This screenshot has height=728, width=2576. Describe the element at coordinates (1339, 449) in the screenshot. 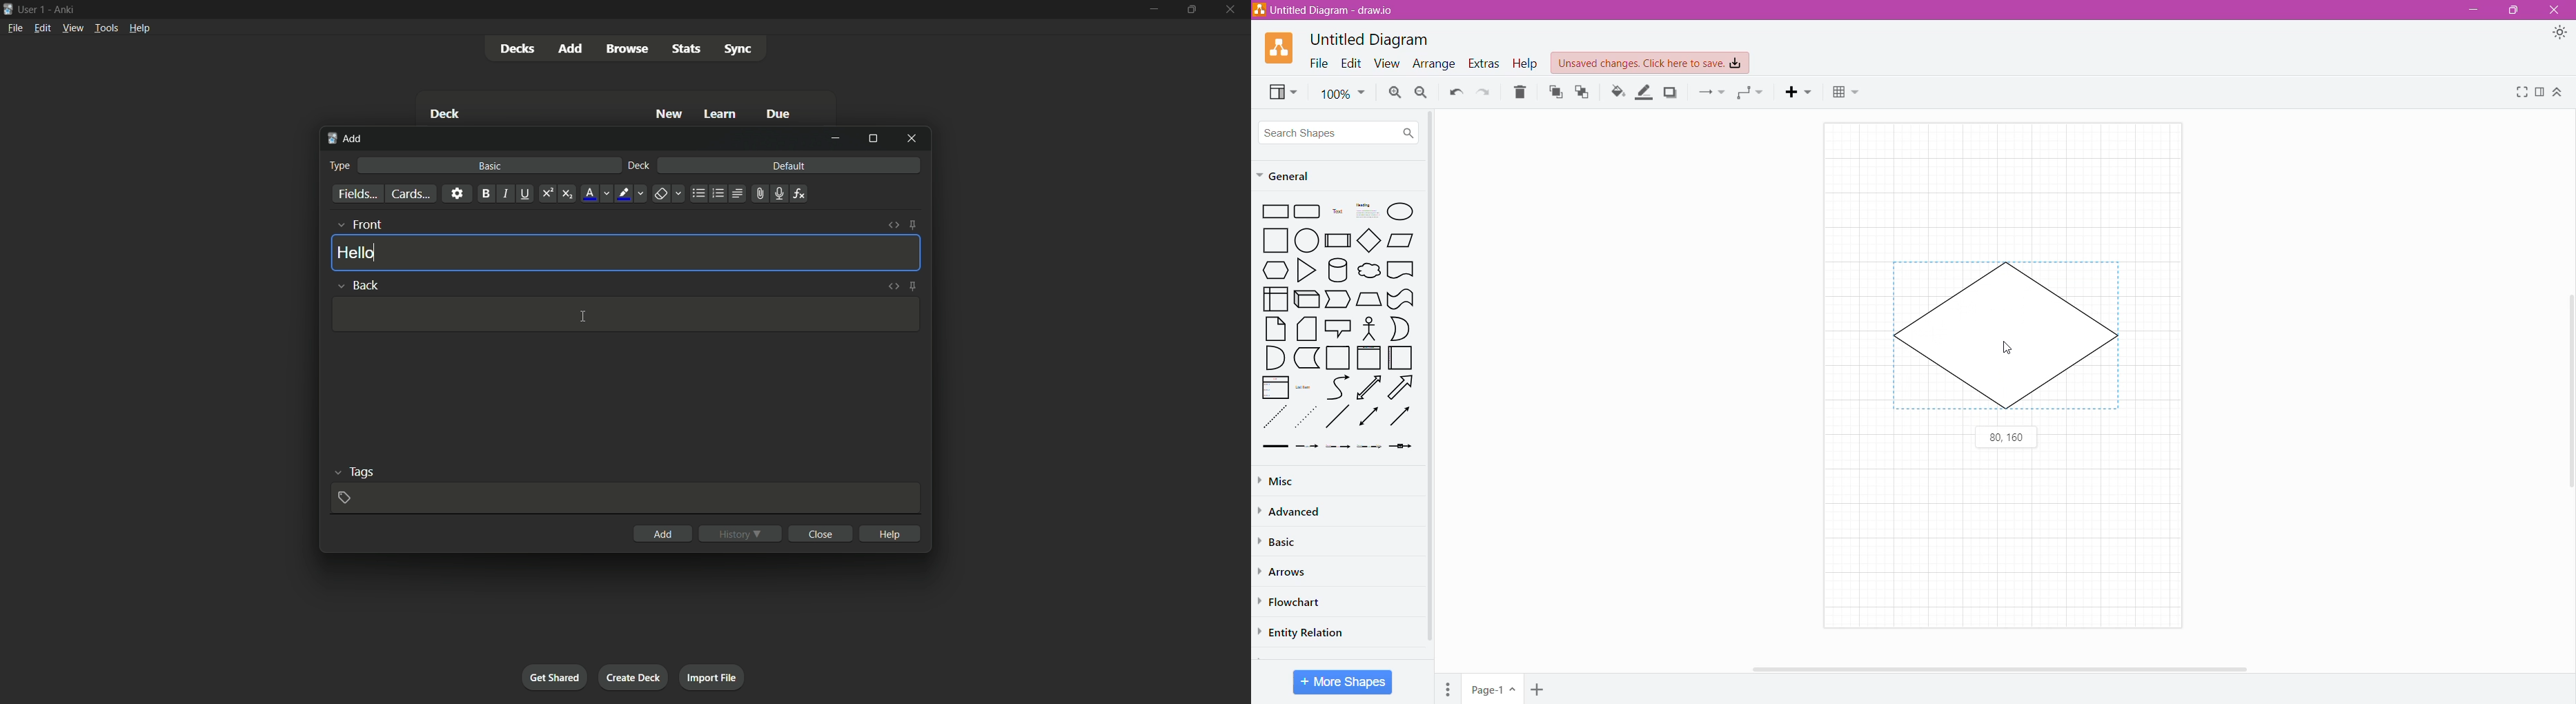

I see `Connector with 2 Labels` at that location.